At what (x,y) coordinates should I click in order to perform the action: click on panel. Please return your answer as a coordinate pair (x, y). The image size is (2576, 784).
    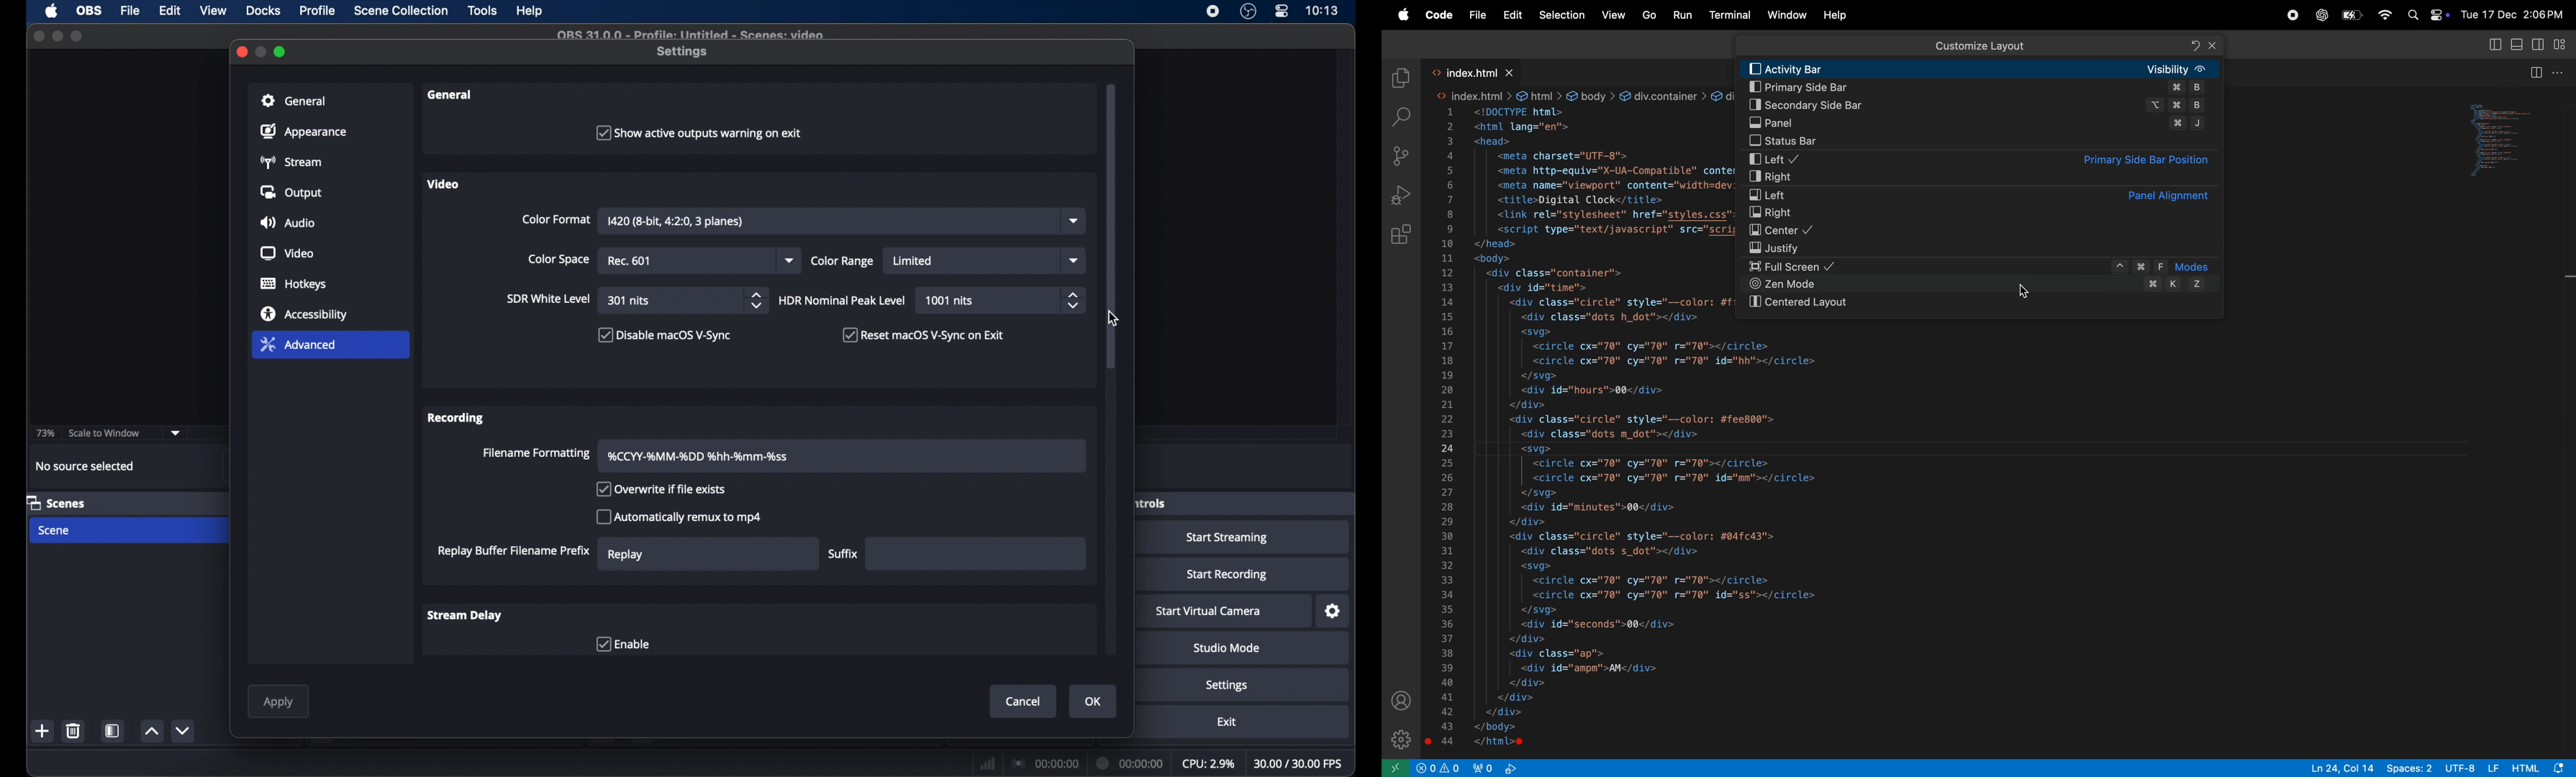
    Looking at the image, I should click on (1979, 123).